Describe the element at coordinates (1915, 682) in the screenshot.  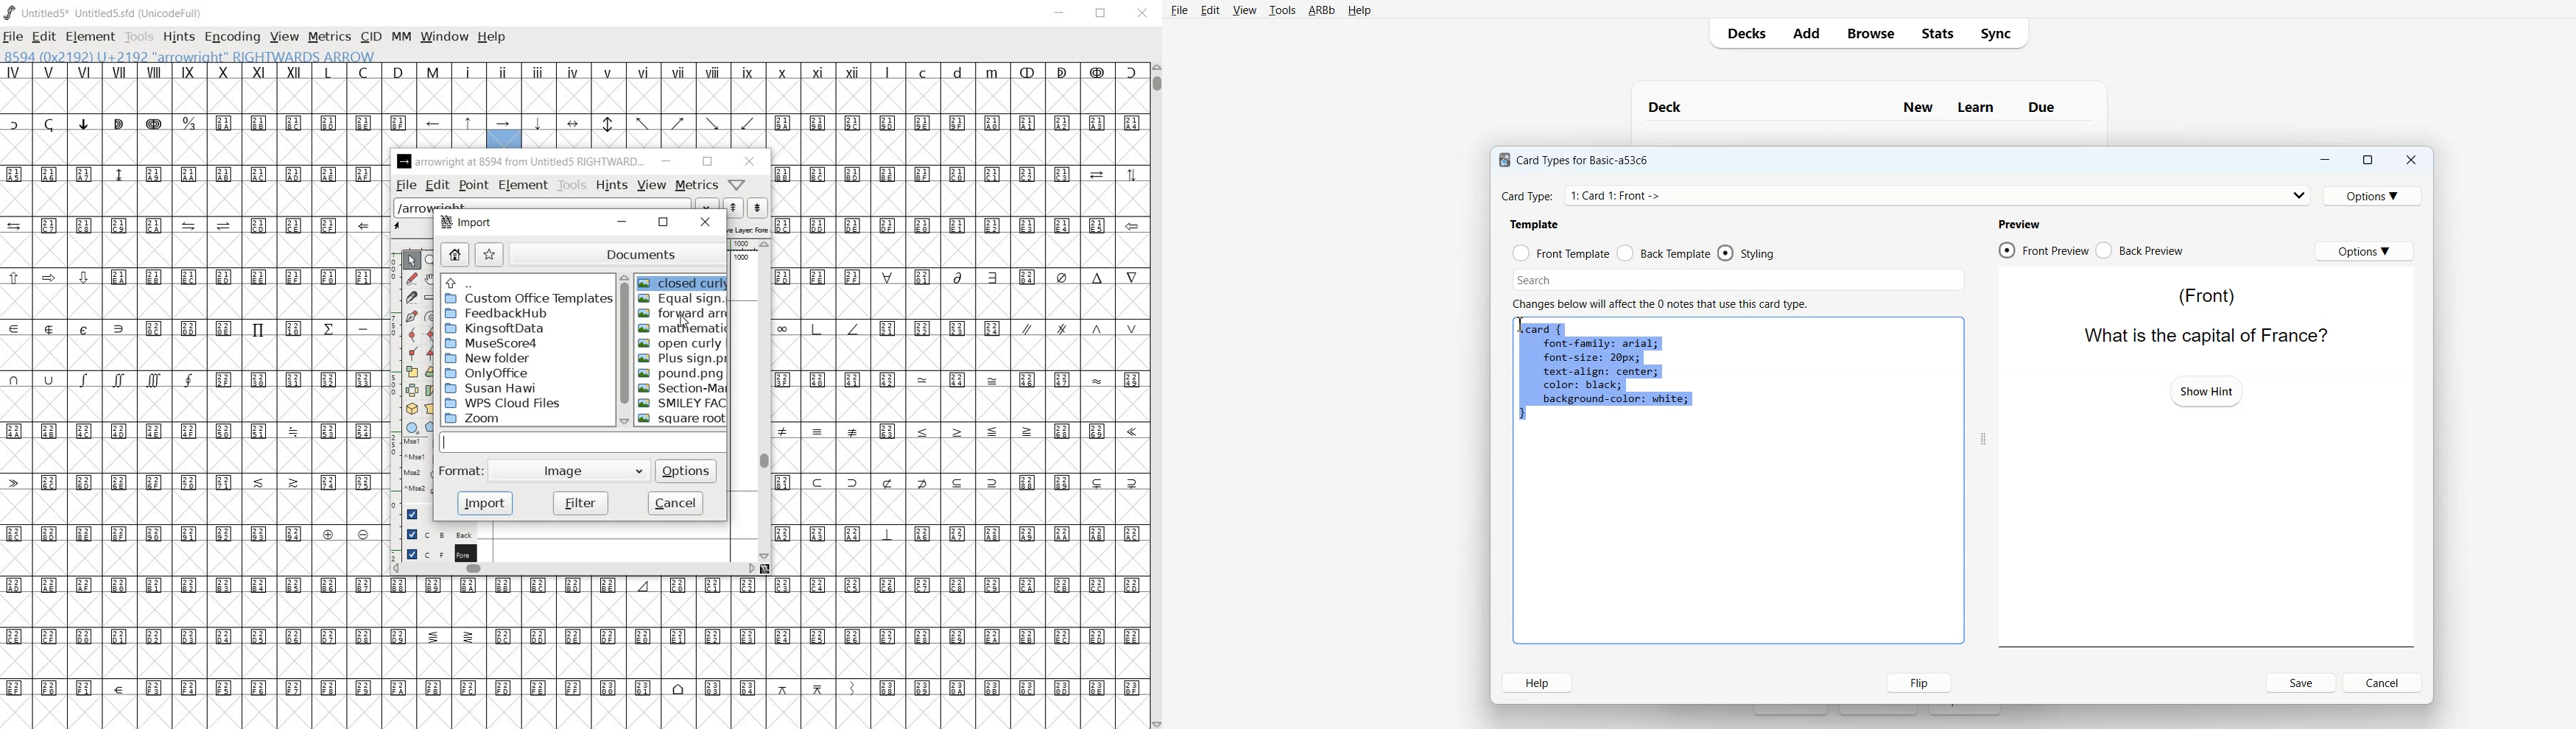
I see `Flip` at that location.